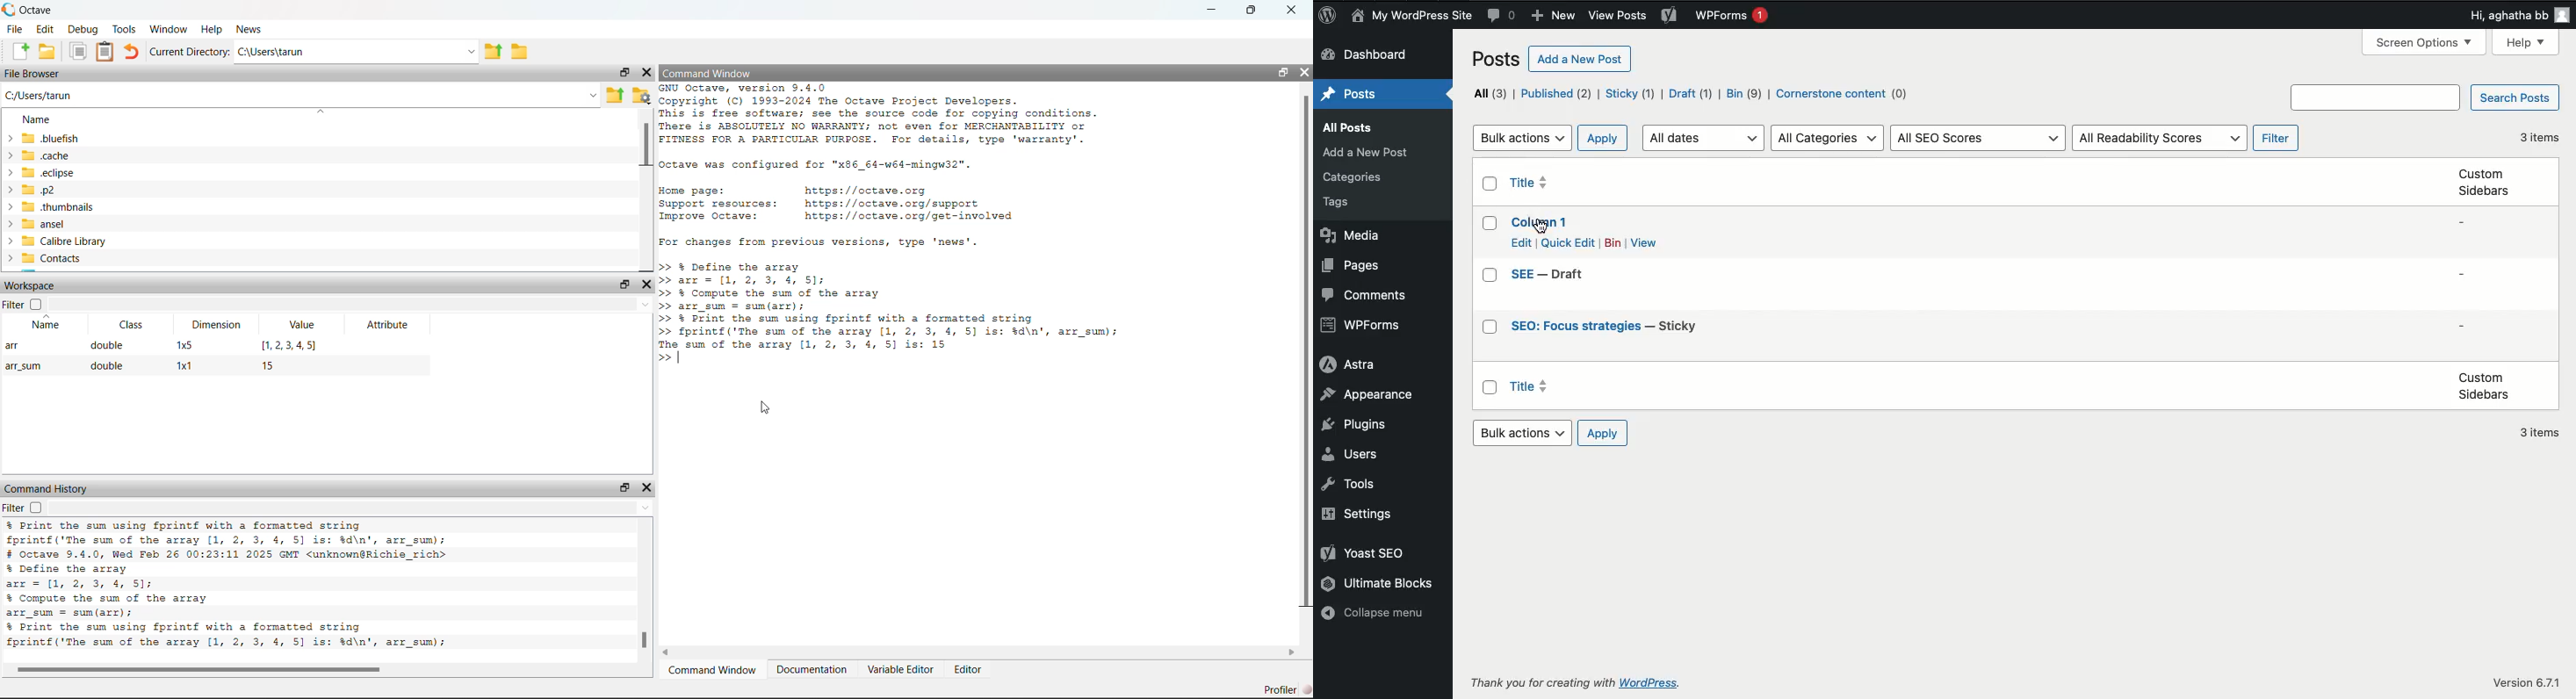  I want to click on Ultimate blocks, so click(1379, 584).